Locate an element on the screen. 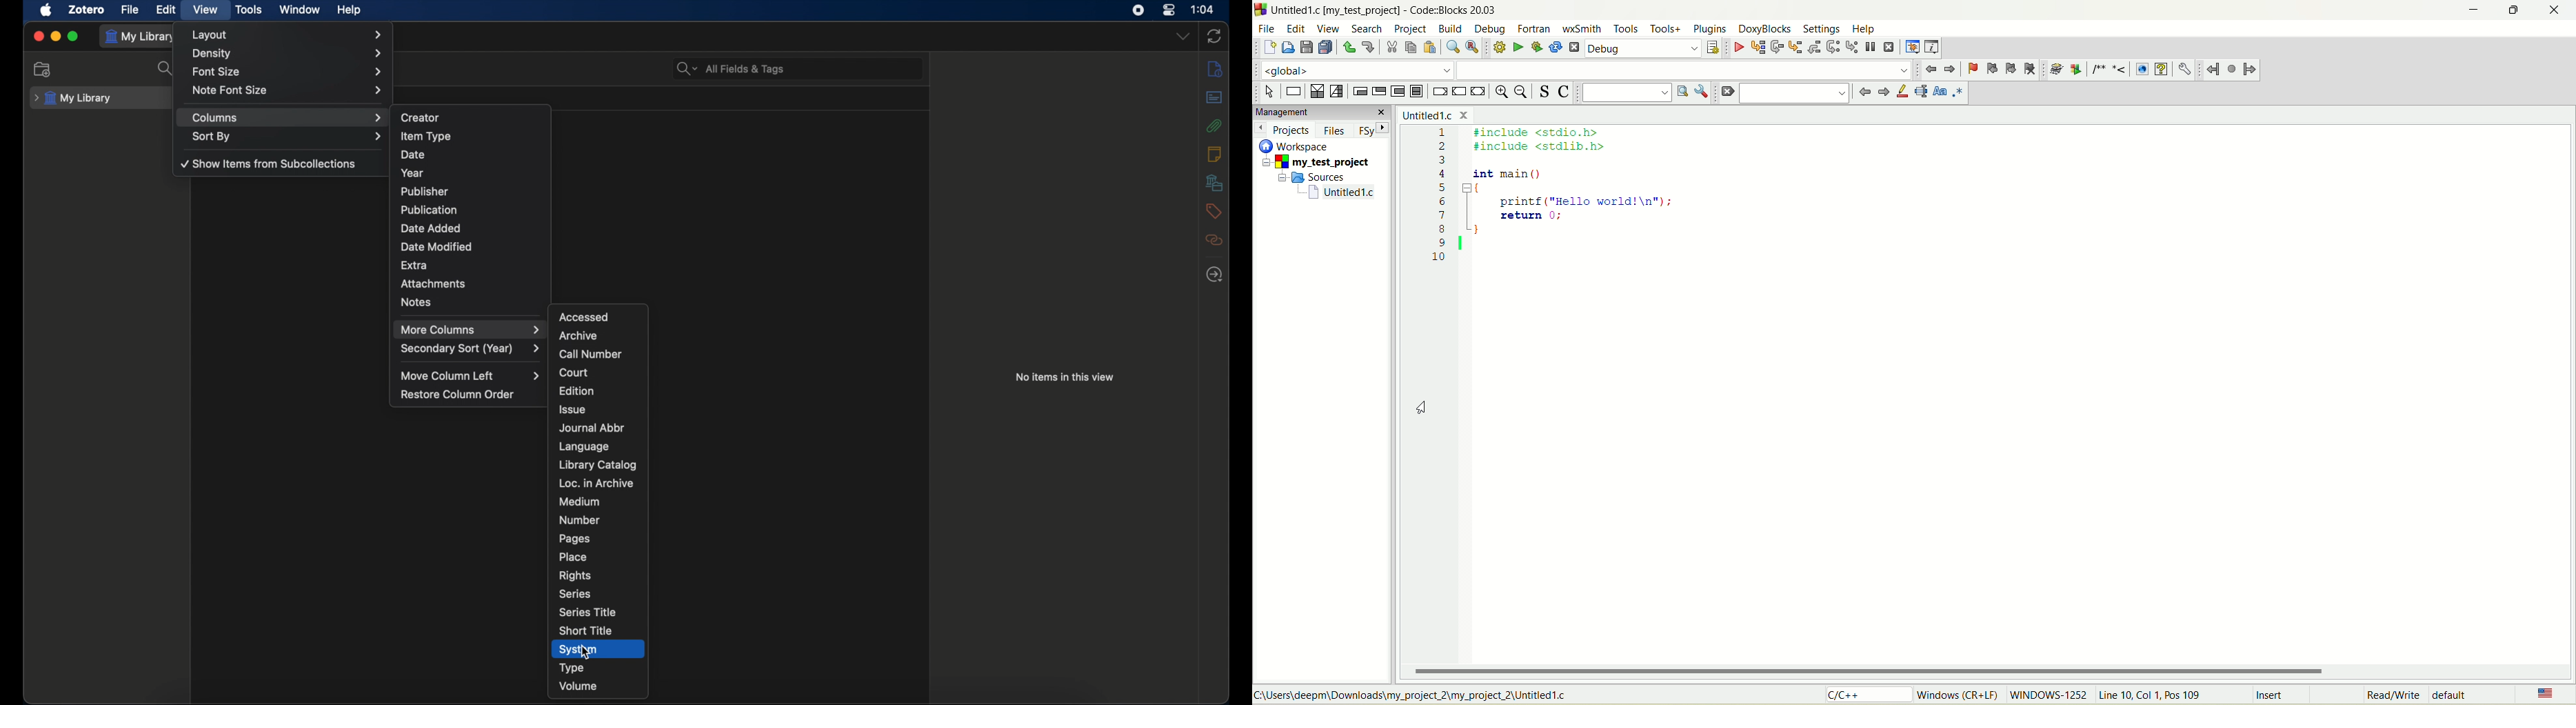 The height and width of the screenshot is (728, 2576). tools is located at coordinates (1624, 28).